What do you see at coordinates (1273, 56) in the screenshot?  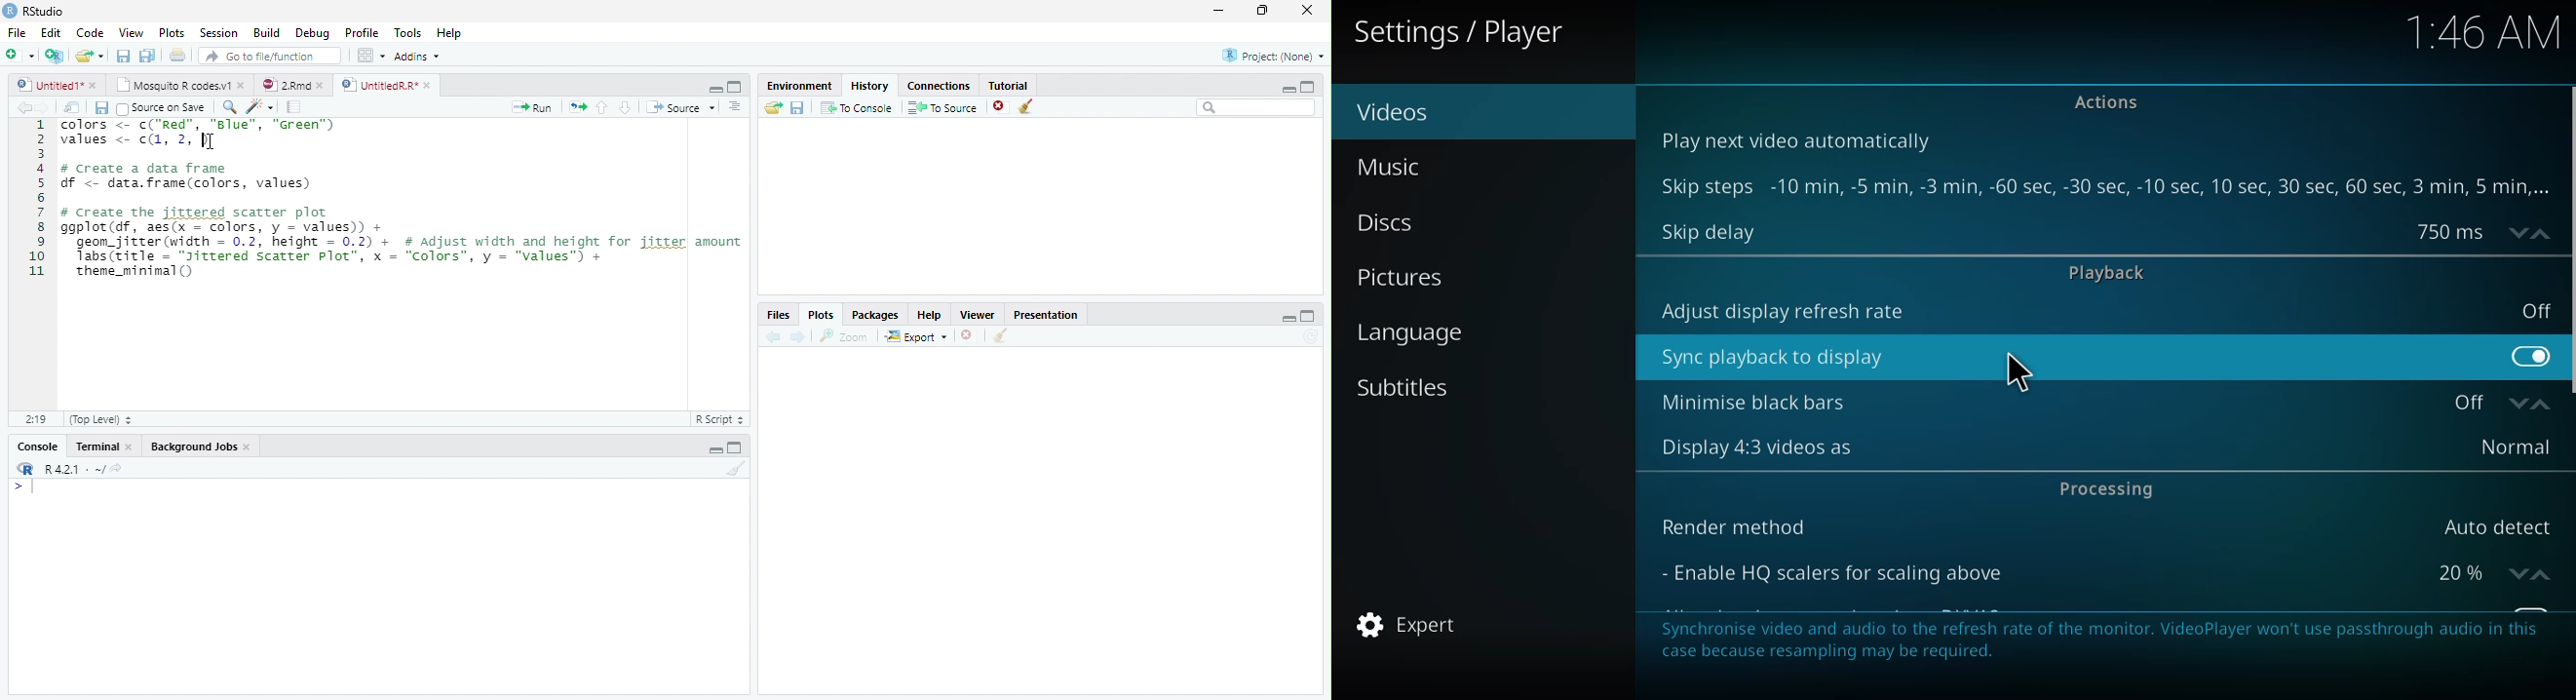 I see `Project: (None)` at bounding box center [1273, 56].